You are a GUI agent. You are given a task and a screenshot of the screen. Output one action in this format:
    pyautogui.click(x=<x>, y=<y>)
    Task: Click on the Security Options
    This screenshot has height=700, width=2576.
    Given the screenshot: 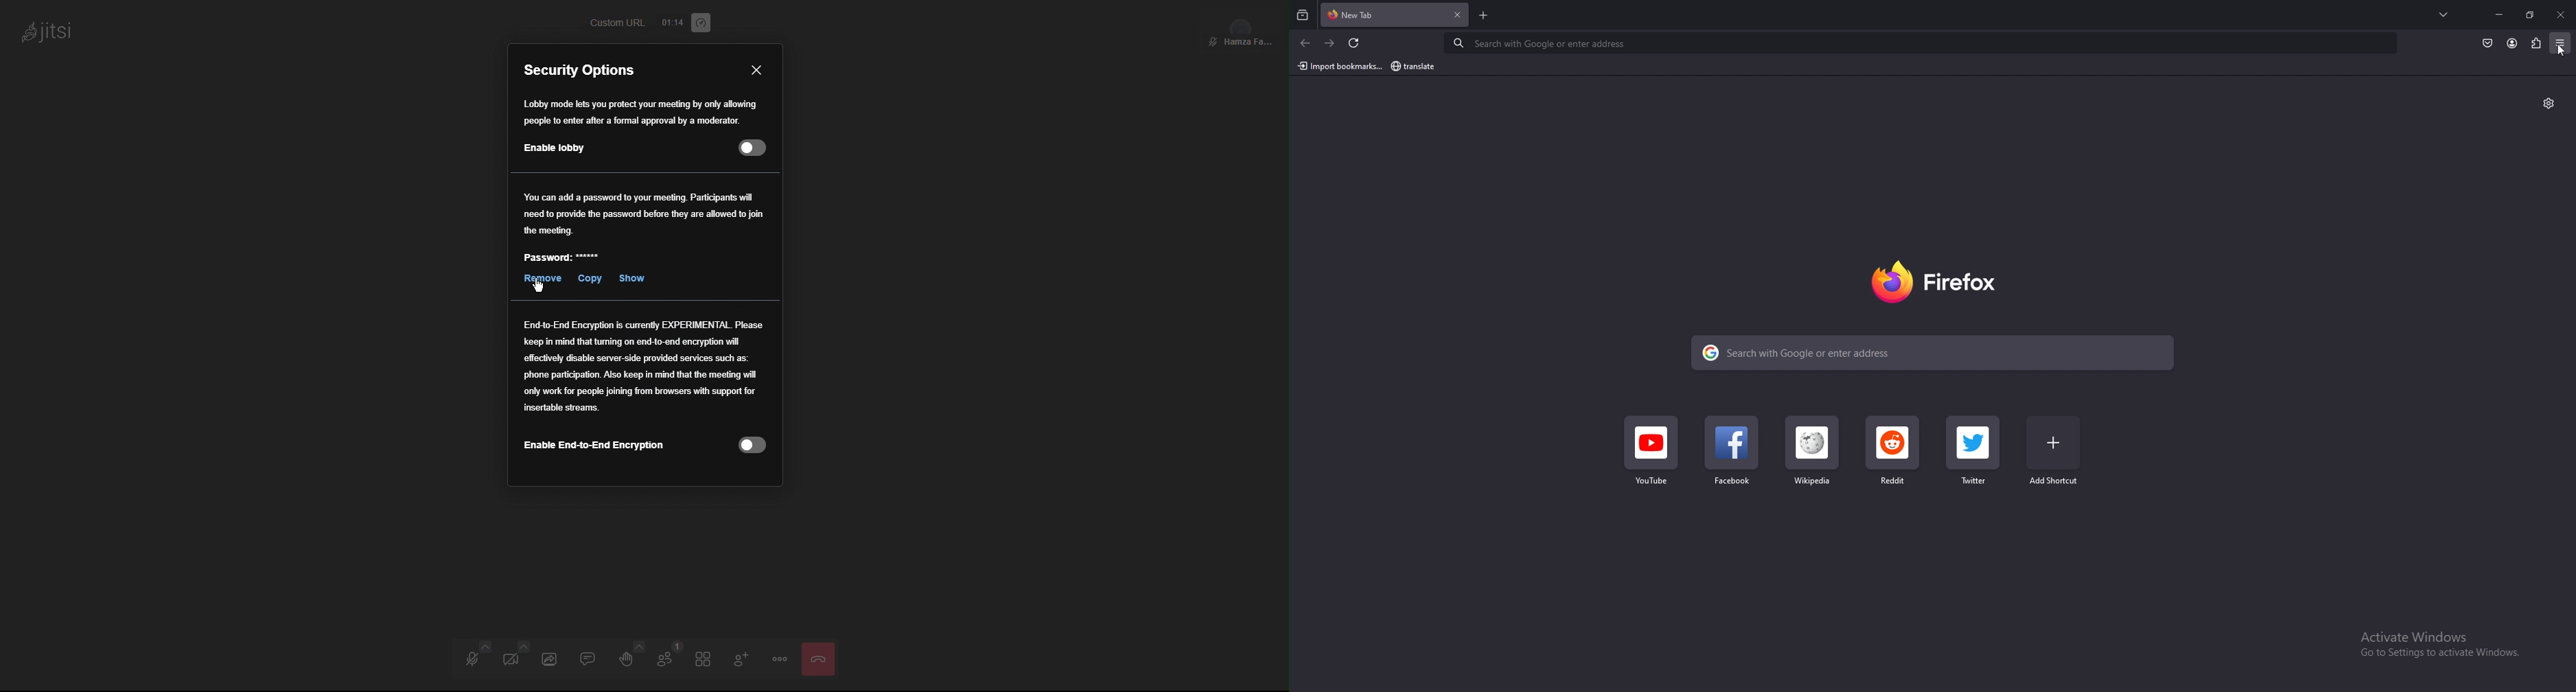 What is the action you would take?
    pyautogui.click(x=583, y=70)
    